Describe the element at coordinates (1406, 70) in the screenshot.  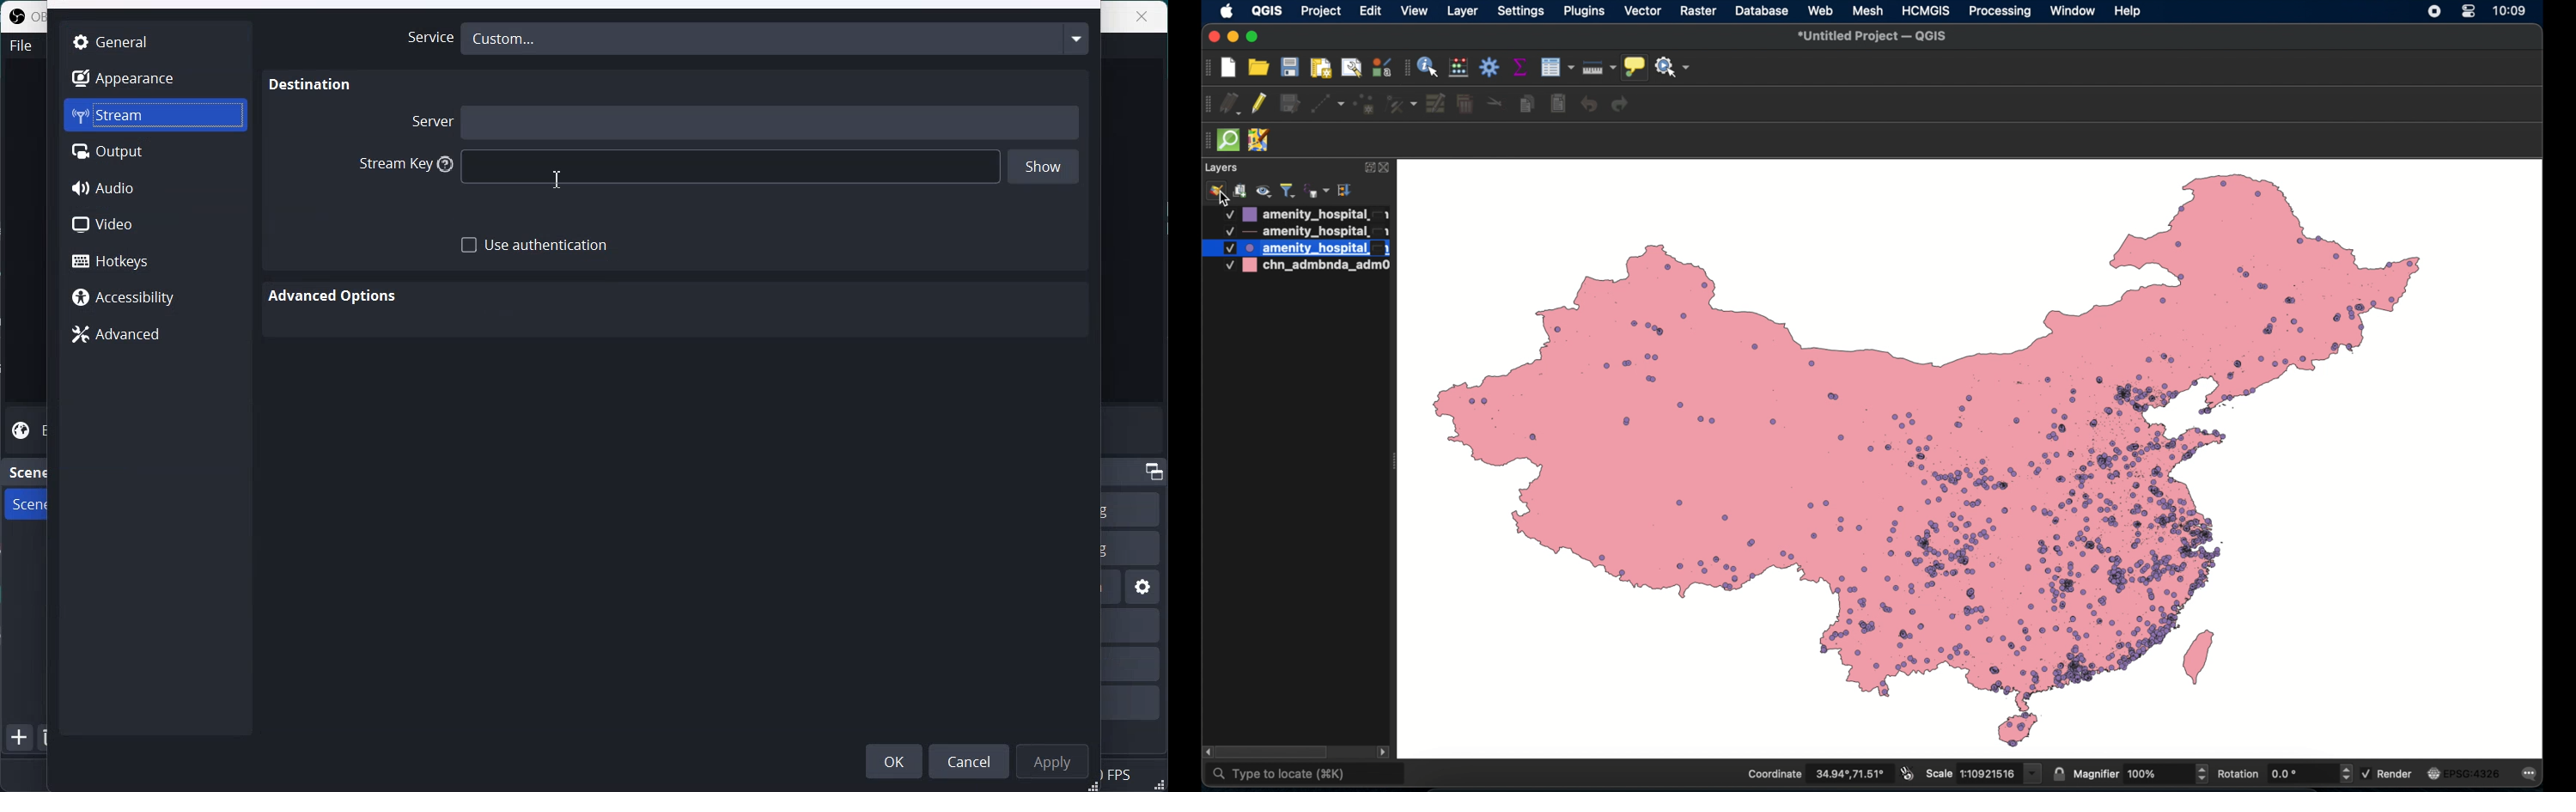
I see `attribute toolbar` at that location.